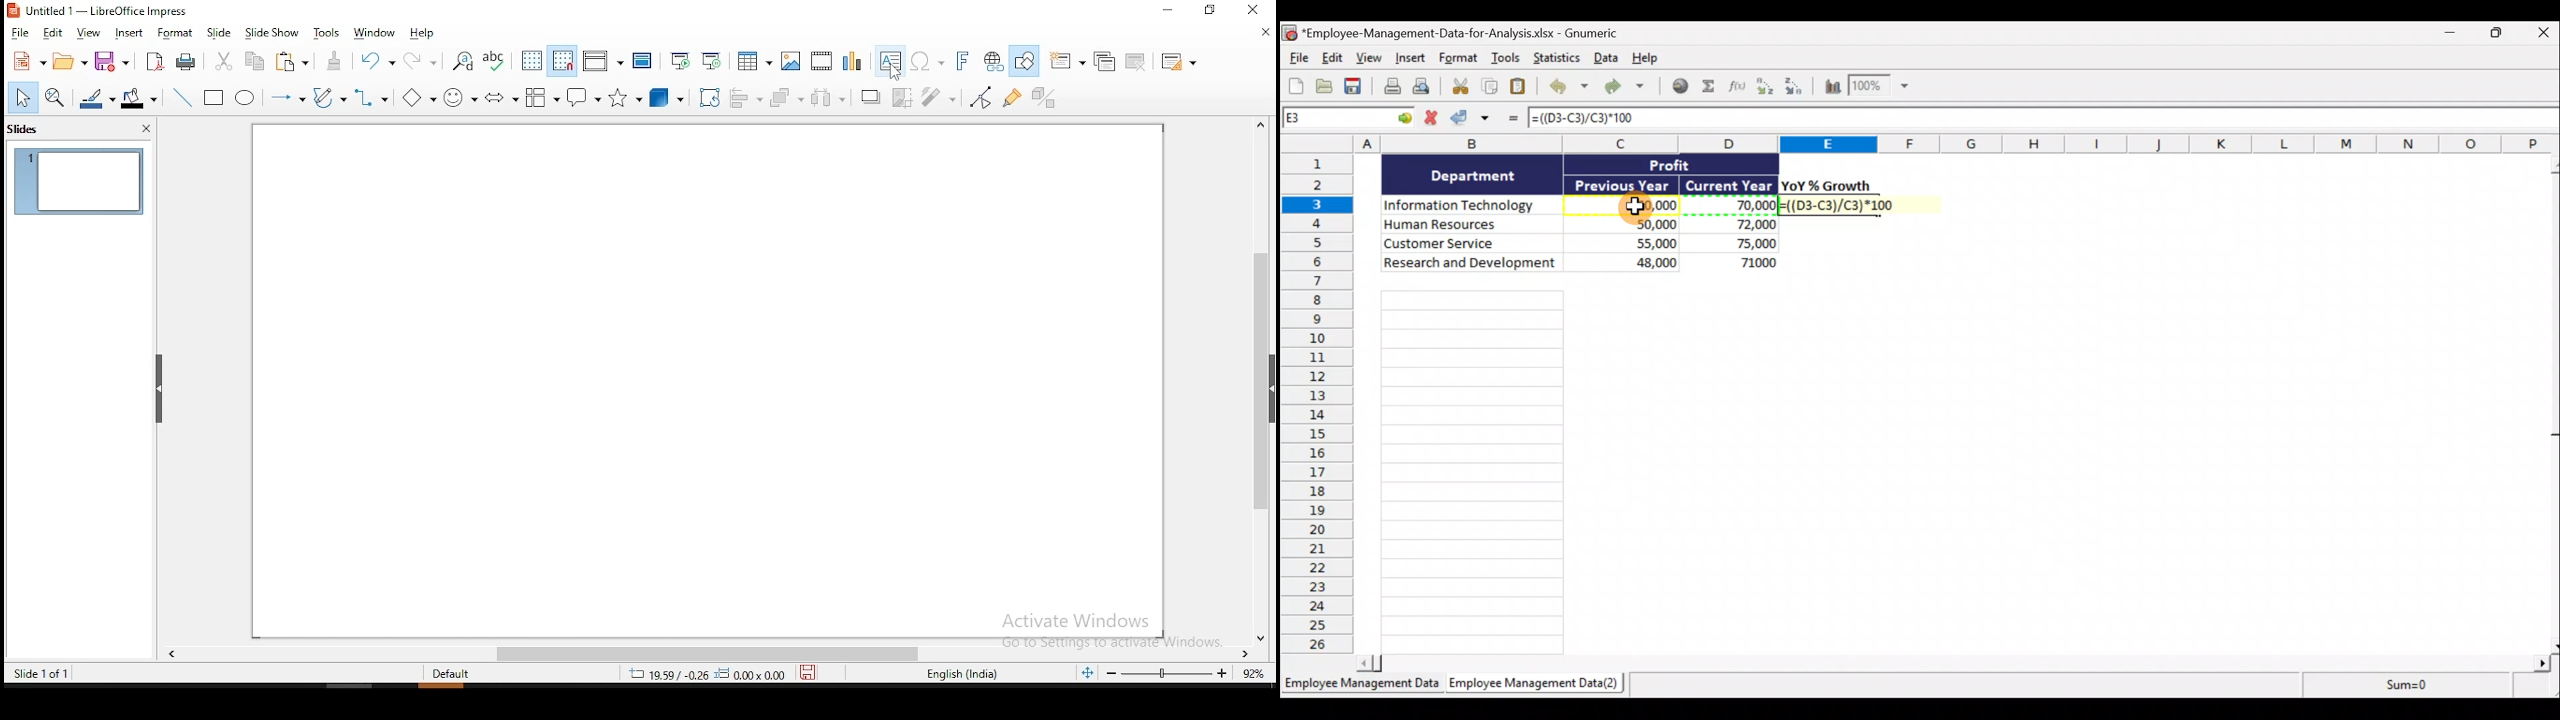  What do you see at coordinates (425, 59) in the screenshot?
I see `redo` at bounding box center [425, 59].